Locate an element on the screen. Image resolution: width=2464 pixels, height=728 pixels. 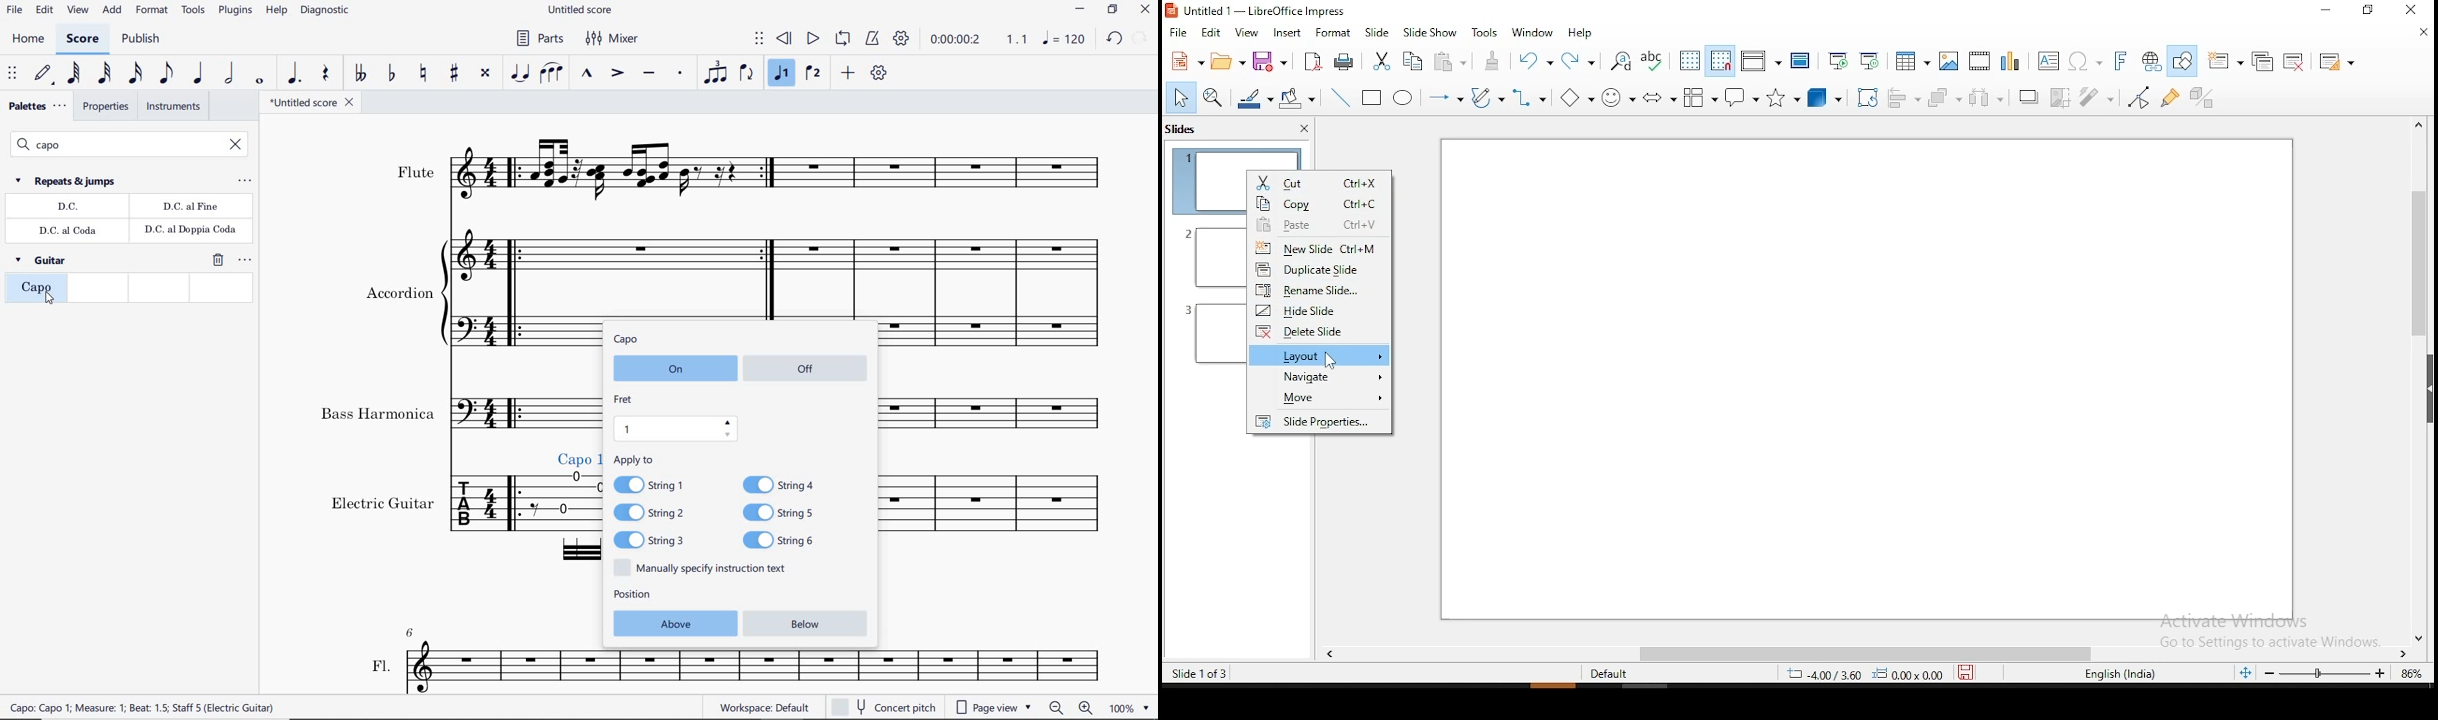
Instrument: Bass Harmonica is located at coordinates (1001, 416).